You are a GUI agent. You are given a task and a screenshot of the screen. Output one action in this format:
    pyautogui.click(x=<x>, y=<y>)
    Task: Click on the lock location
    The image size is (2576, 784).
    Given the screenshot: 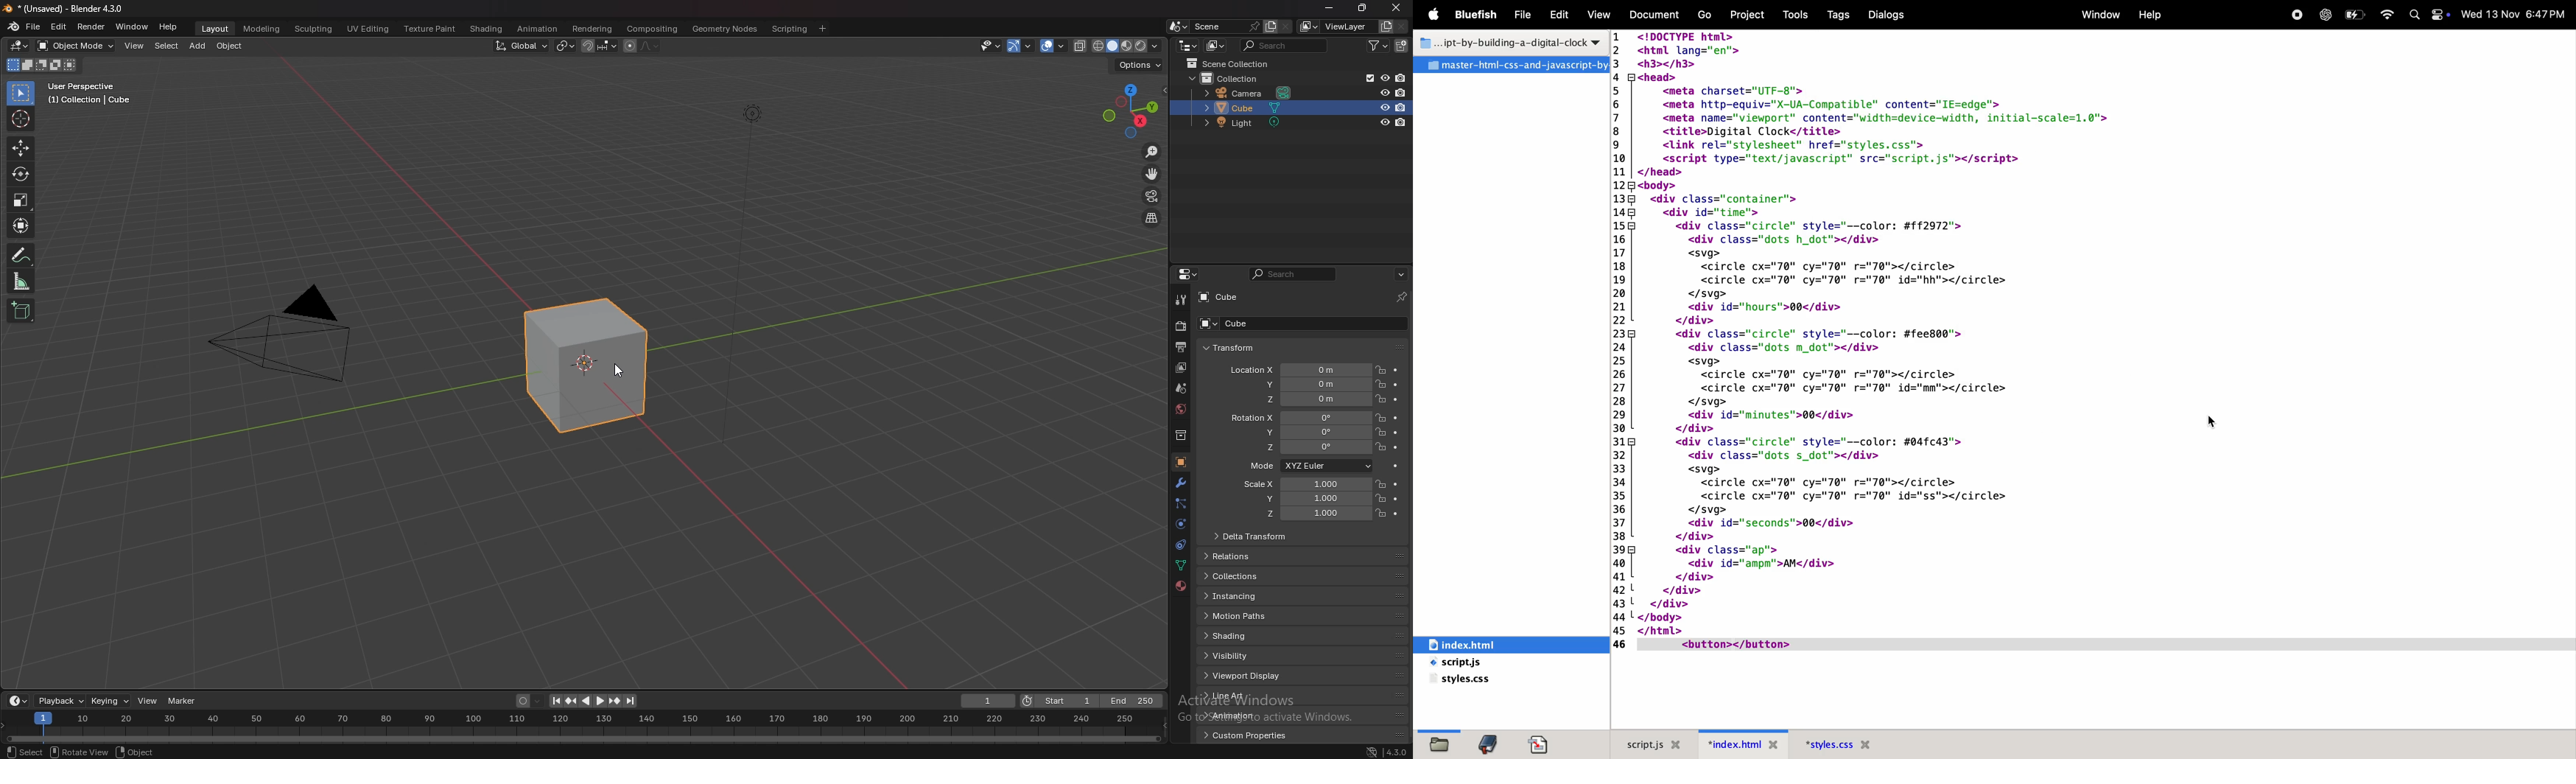 What is the action you would take?
    pyautogui.click(x=1381, y=432)
    